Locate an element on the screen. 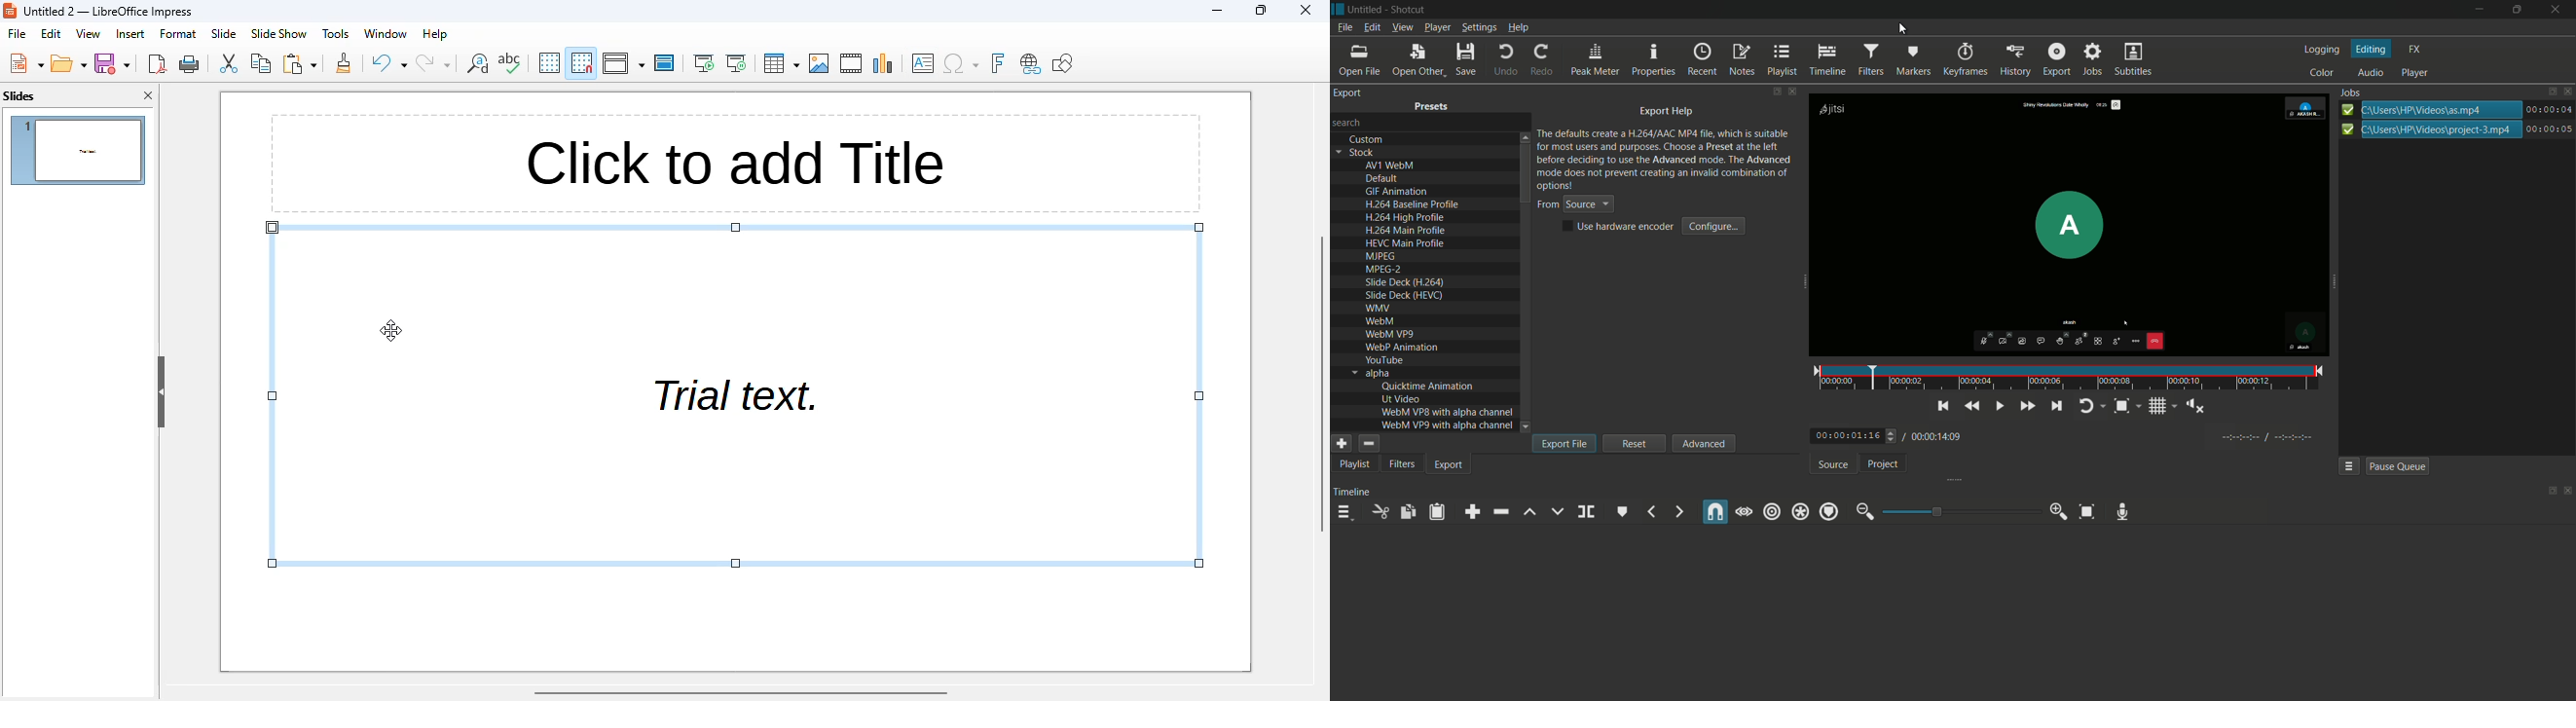  cursor is located at coordinates (1900, 28).